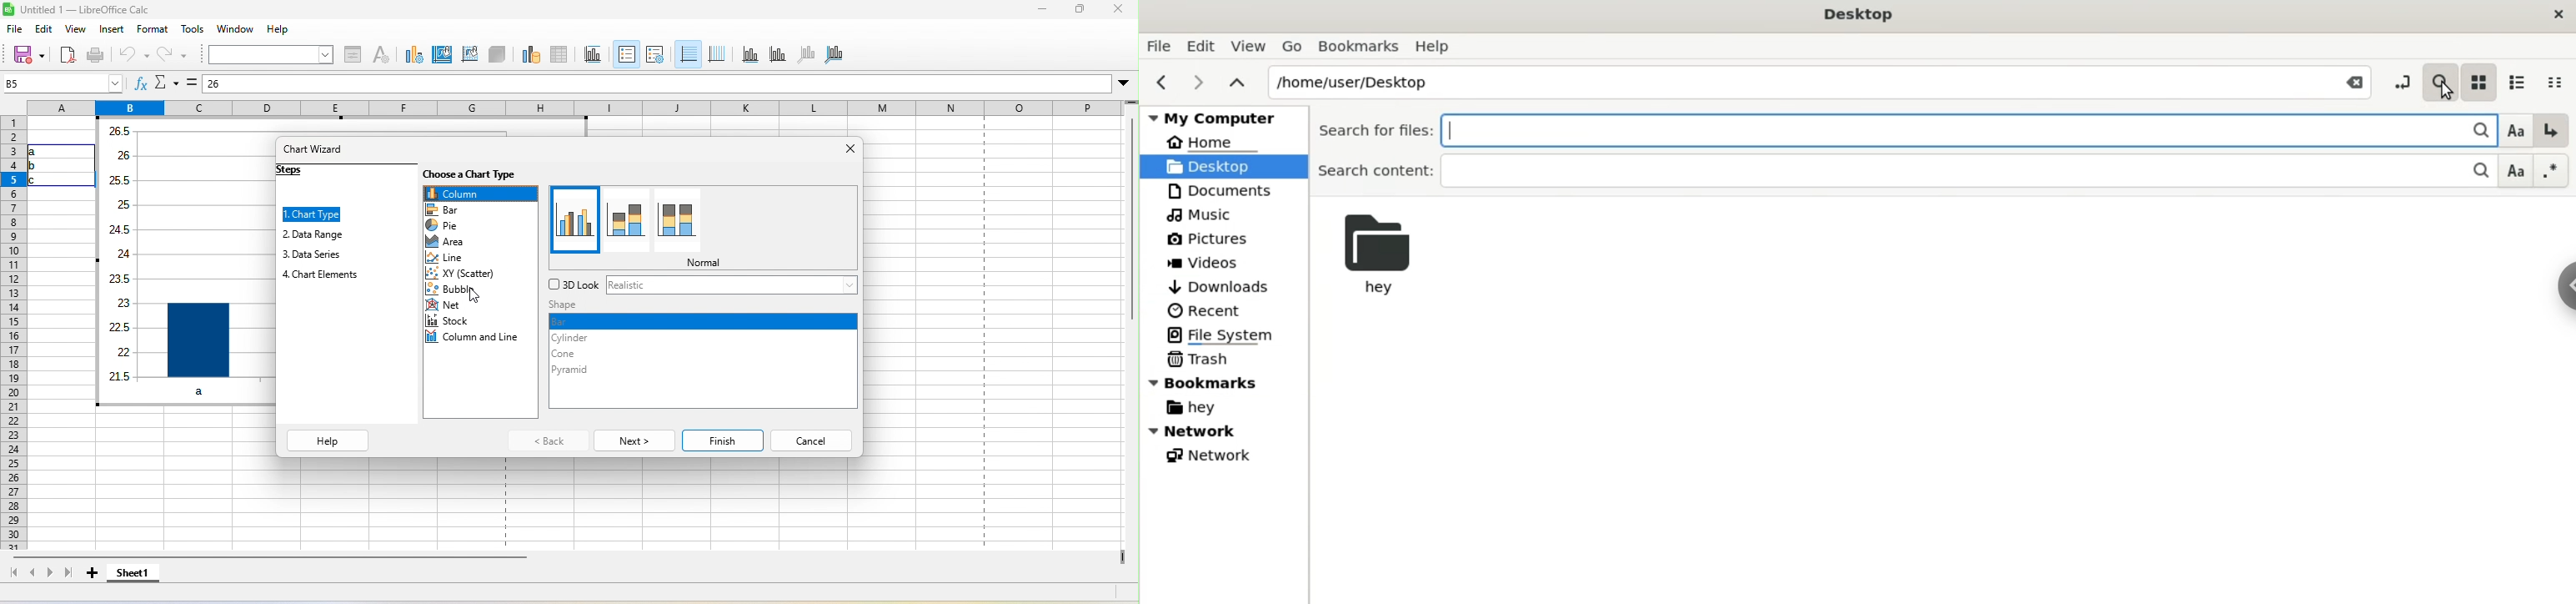 The height and width of the screenshot is (616, 2576). Describe the element at coordinates (654, 54) in the screenshot. I see `legend` at that location.